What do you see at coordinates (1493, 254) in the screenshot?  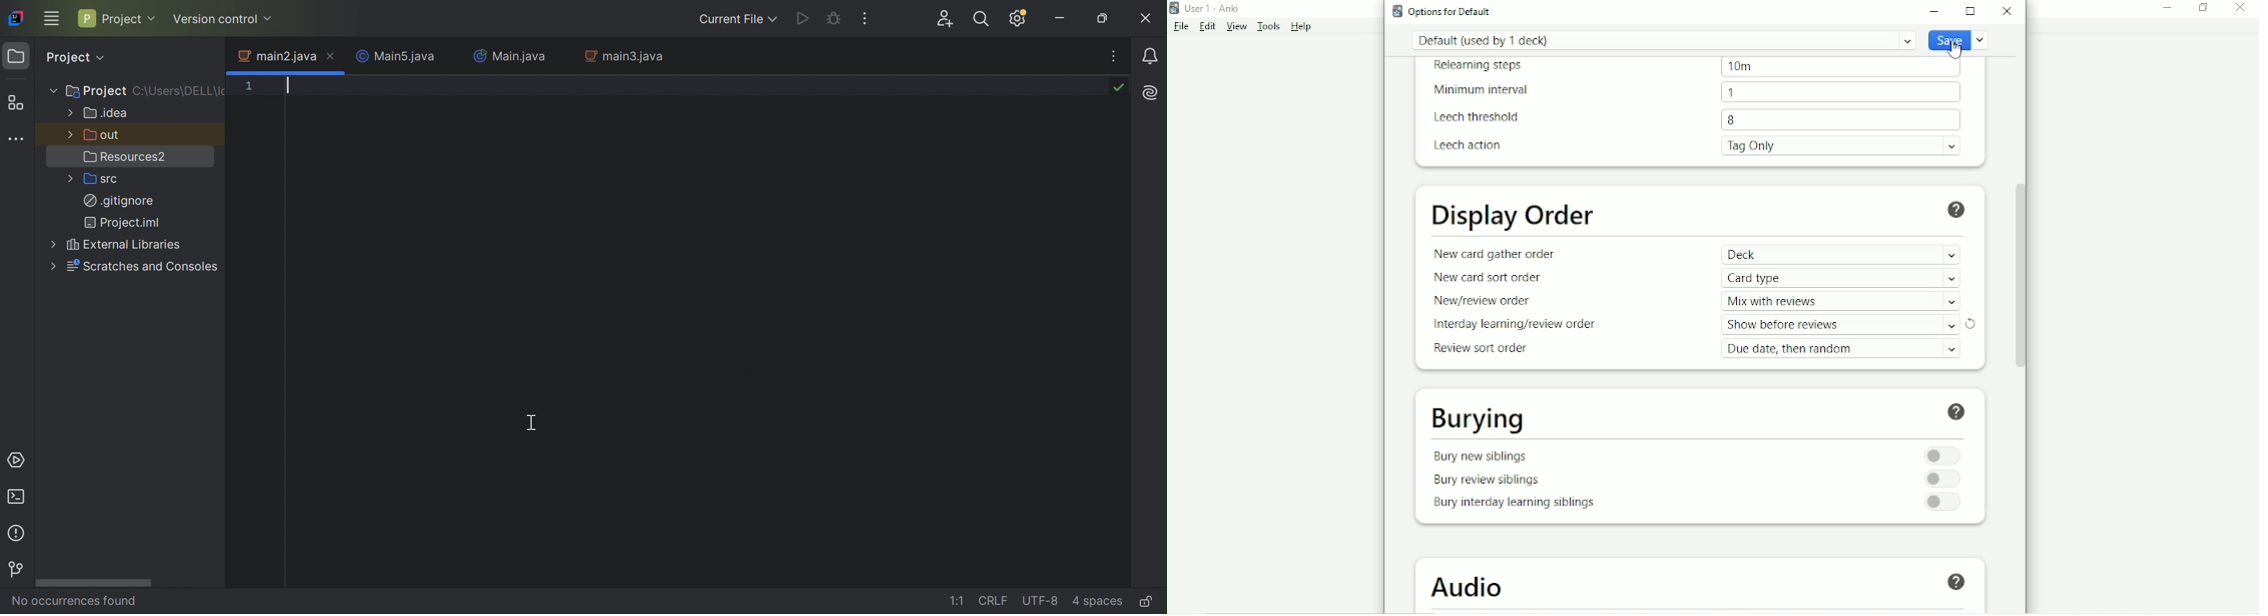 I see `New card gather order` at bounding box center [1493, 254].